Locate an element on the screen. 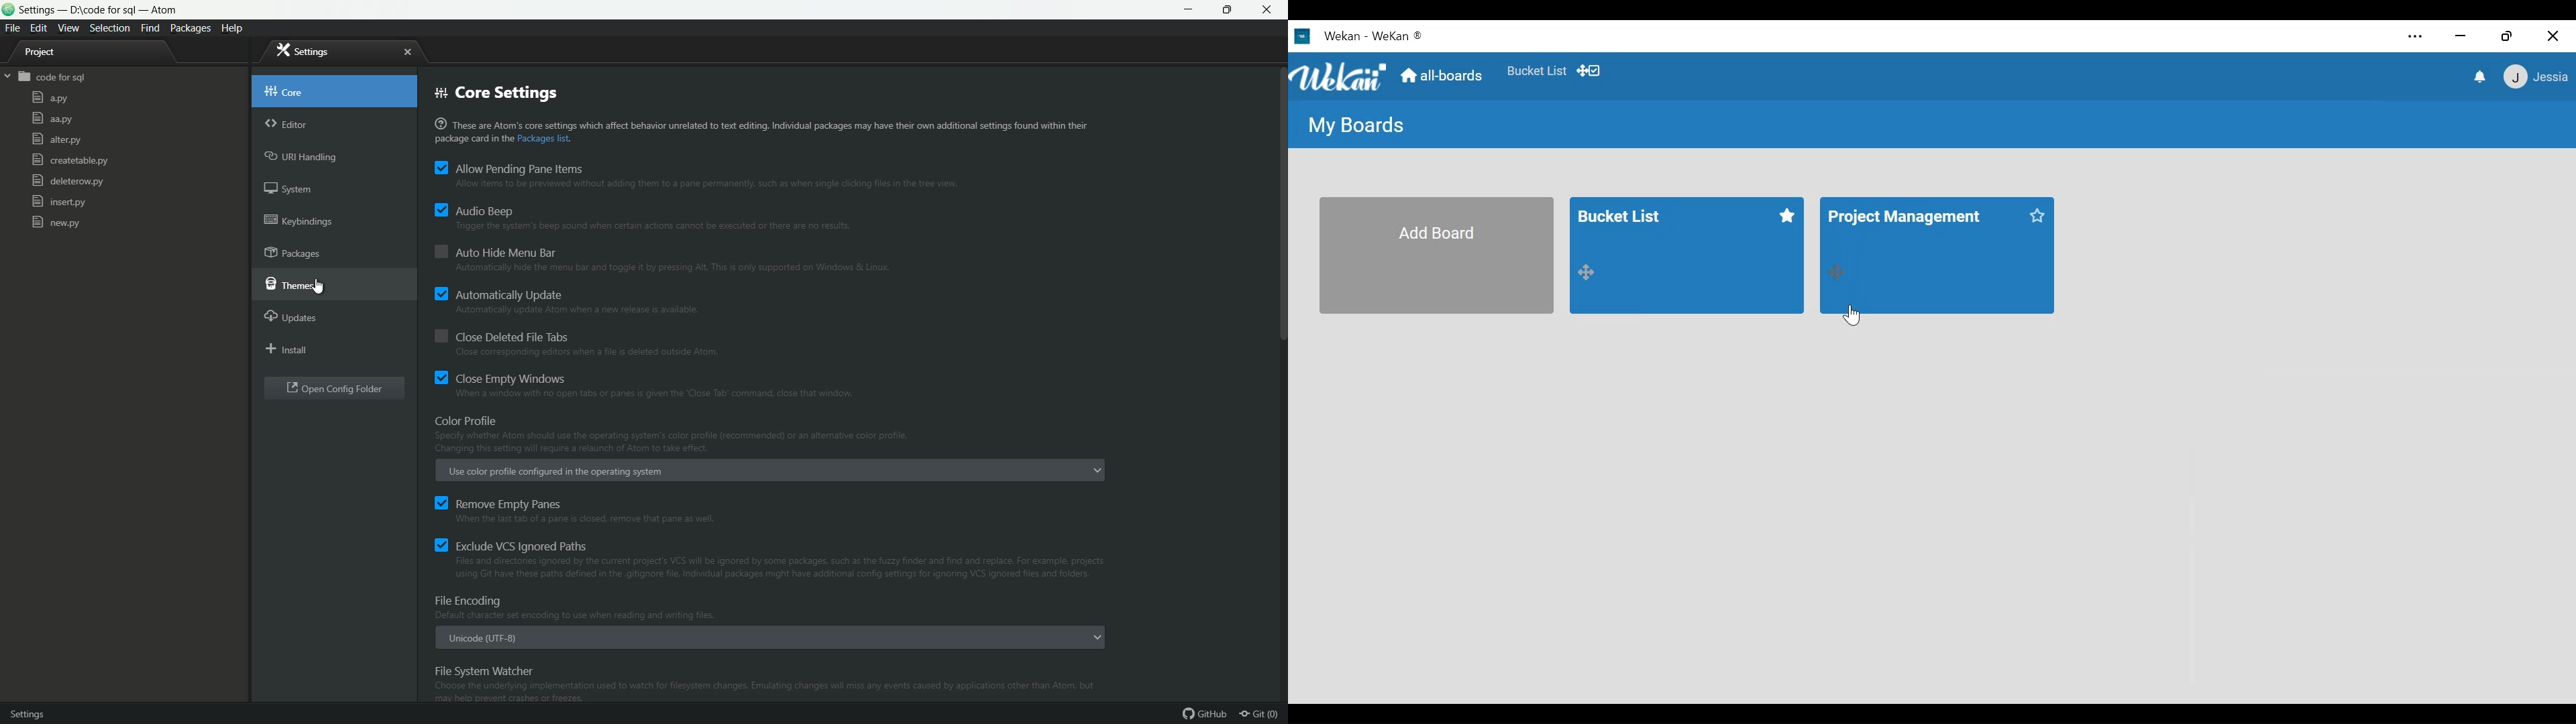  themes is located at coordinates (287, 285).